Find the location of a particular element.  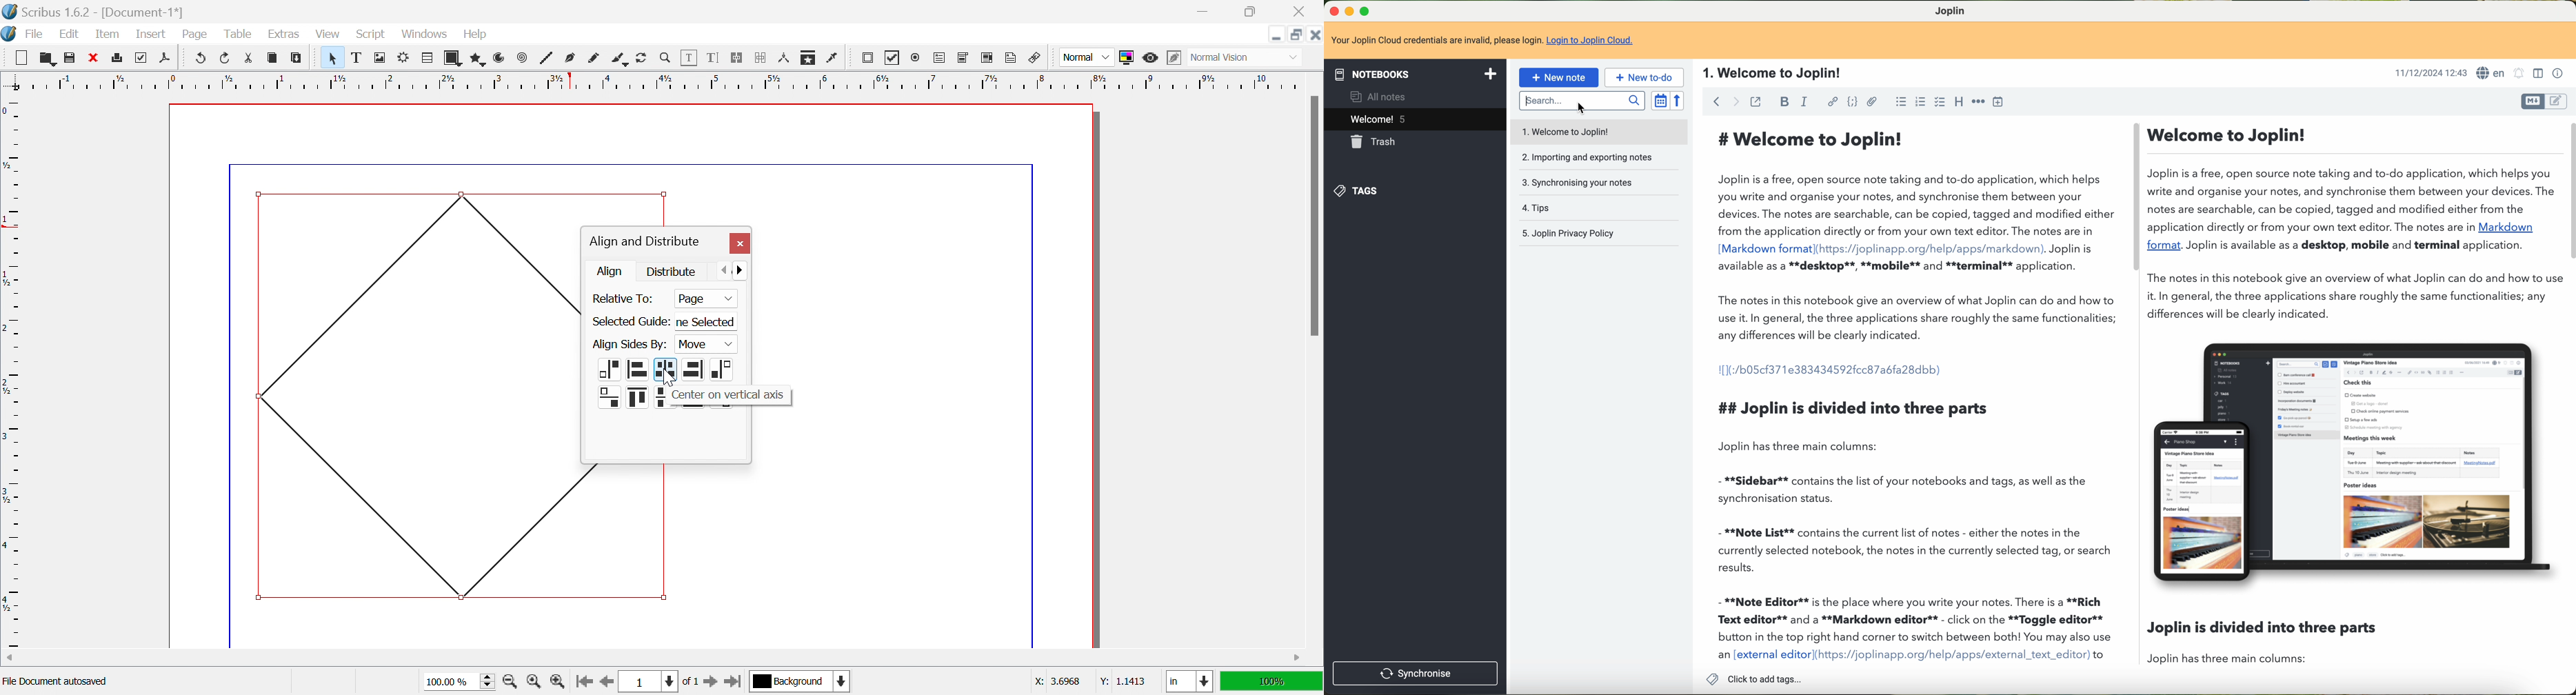

ne Selected is located at coordinates (710, 323).